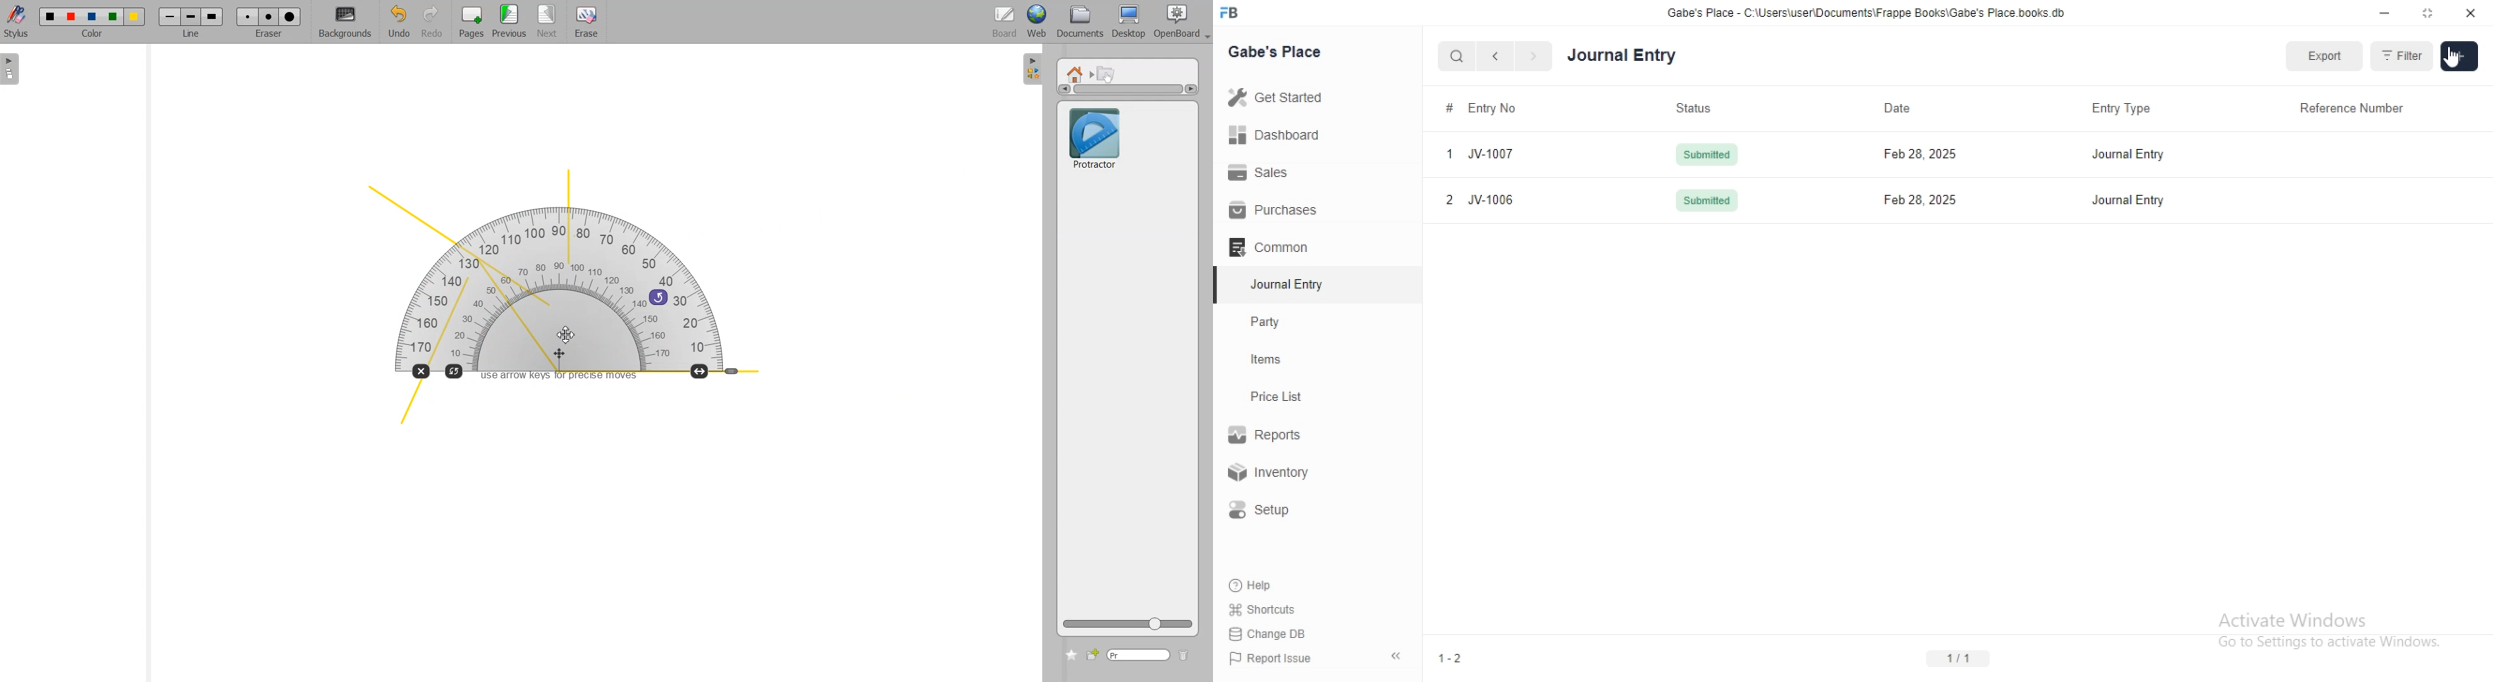  What do you see at coordinates (2123, 154) in the screenshot?
I see `Journal Entry` at bounding box center [2123, 154].